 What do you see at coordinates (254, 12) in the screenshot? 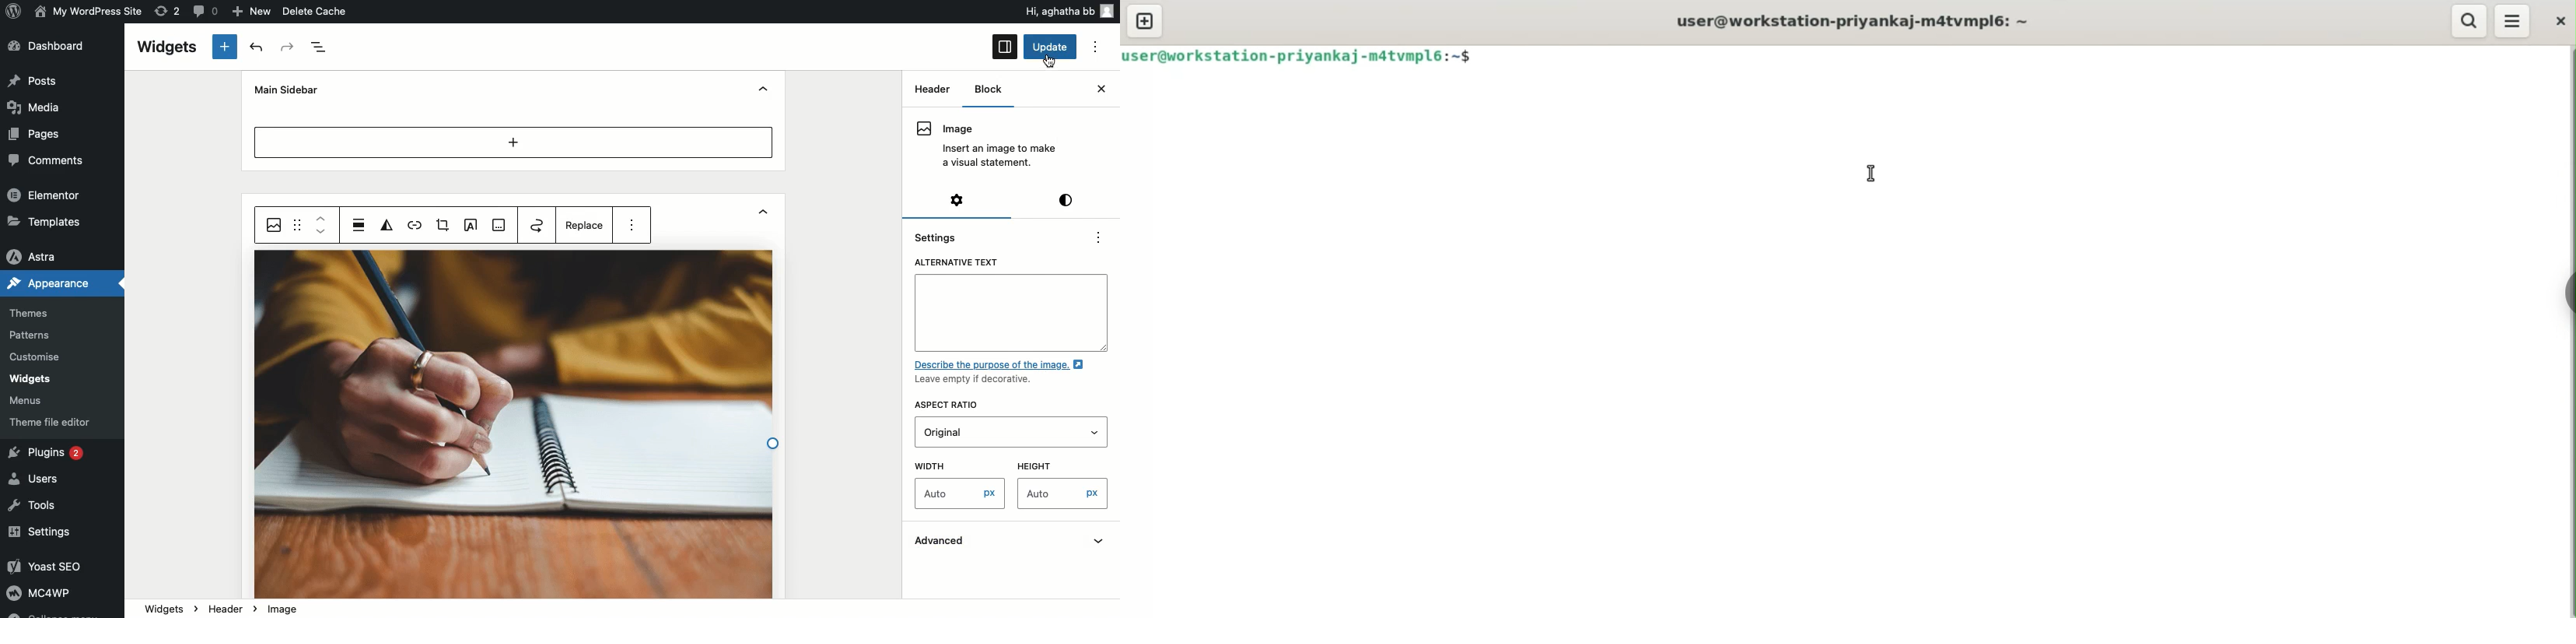
I see `New` at bounding box center [254, 12].